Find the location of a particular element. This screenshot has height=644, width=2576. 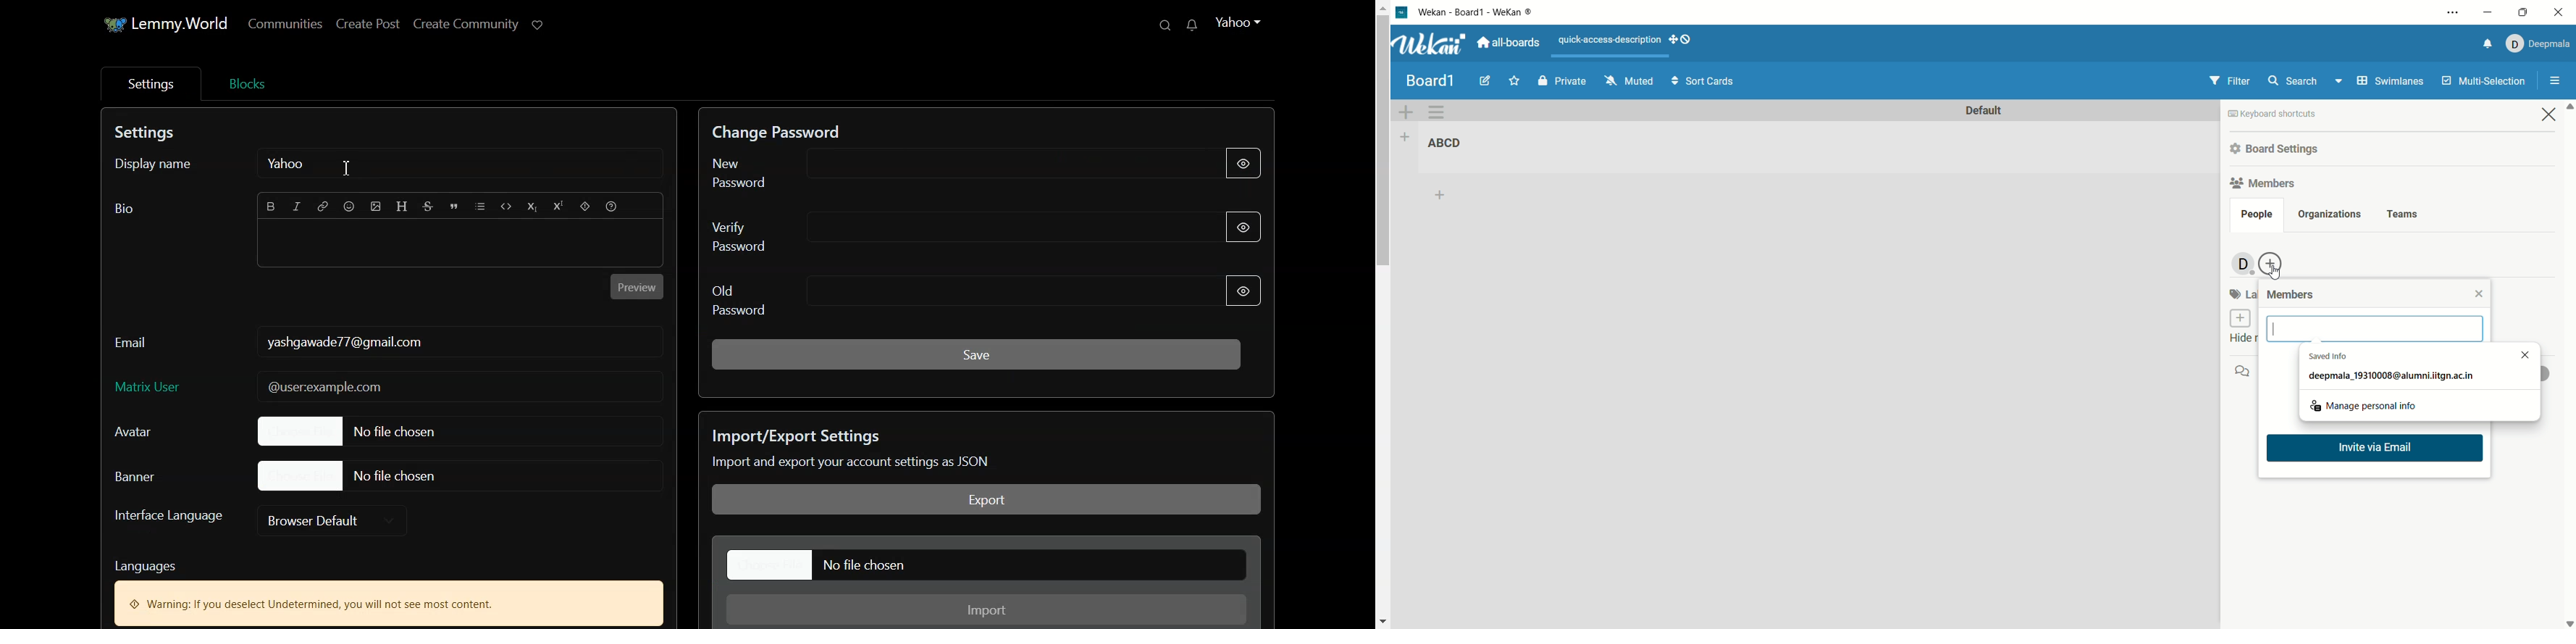

notification is located at coordinates (2489, 44).